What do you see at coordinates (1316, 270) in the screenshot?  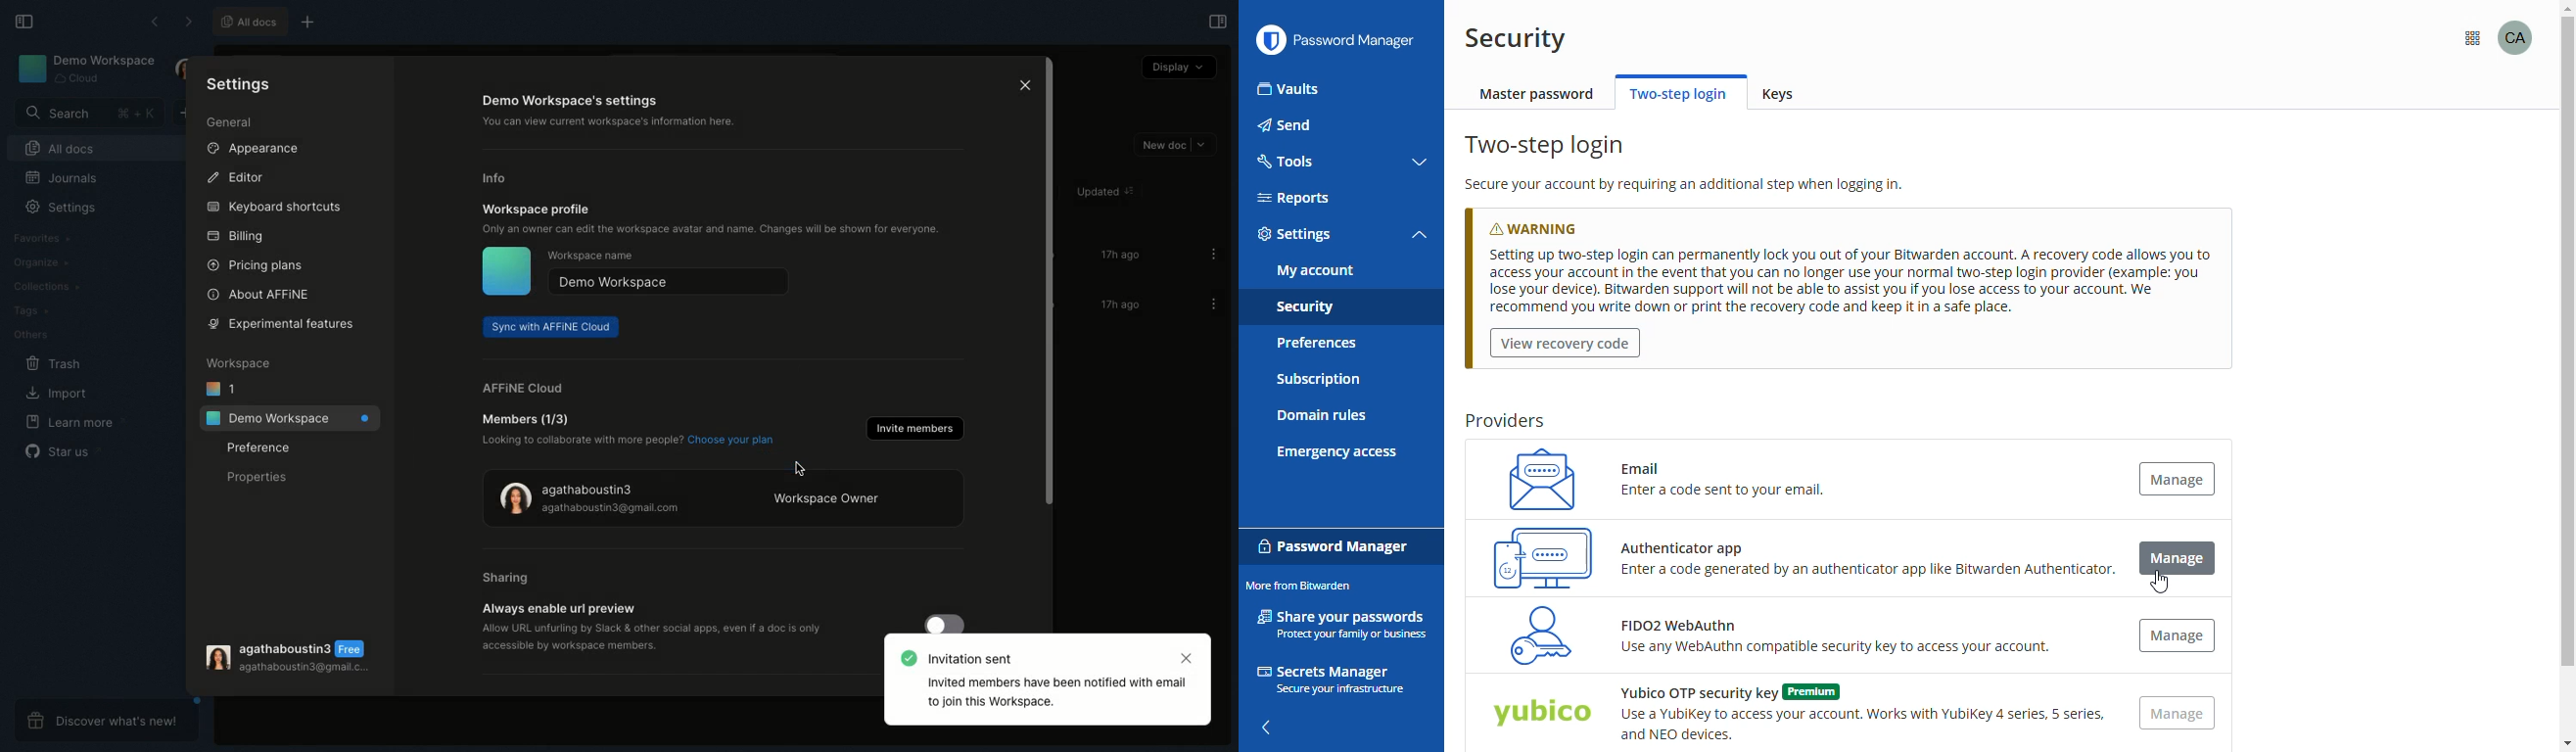 I see `my account` at bounding box center [1316, 270].